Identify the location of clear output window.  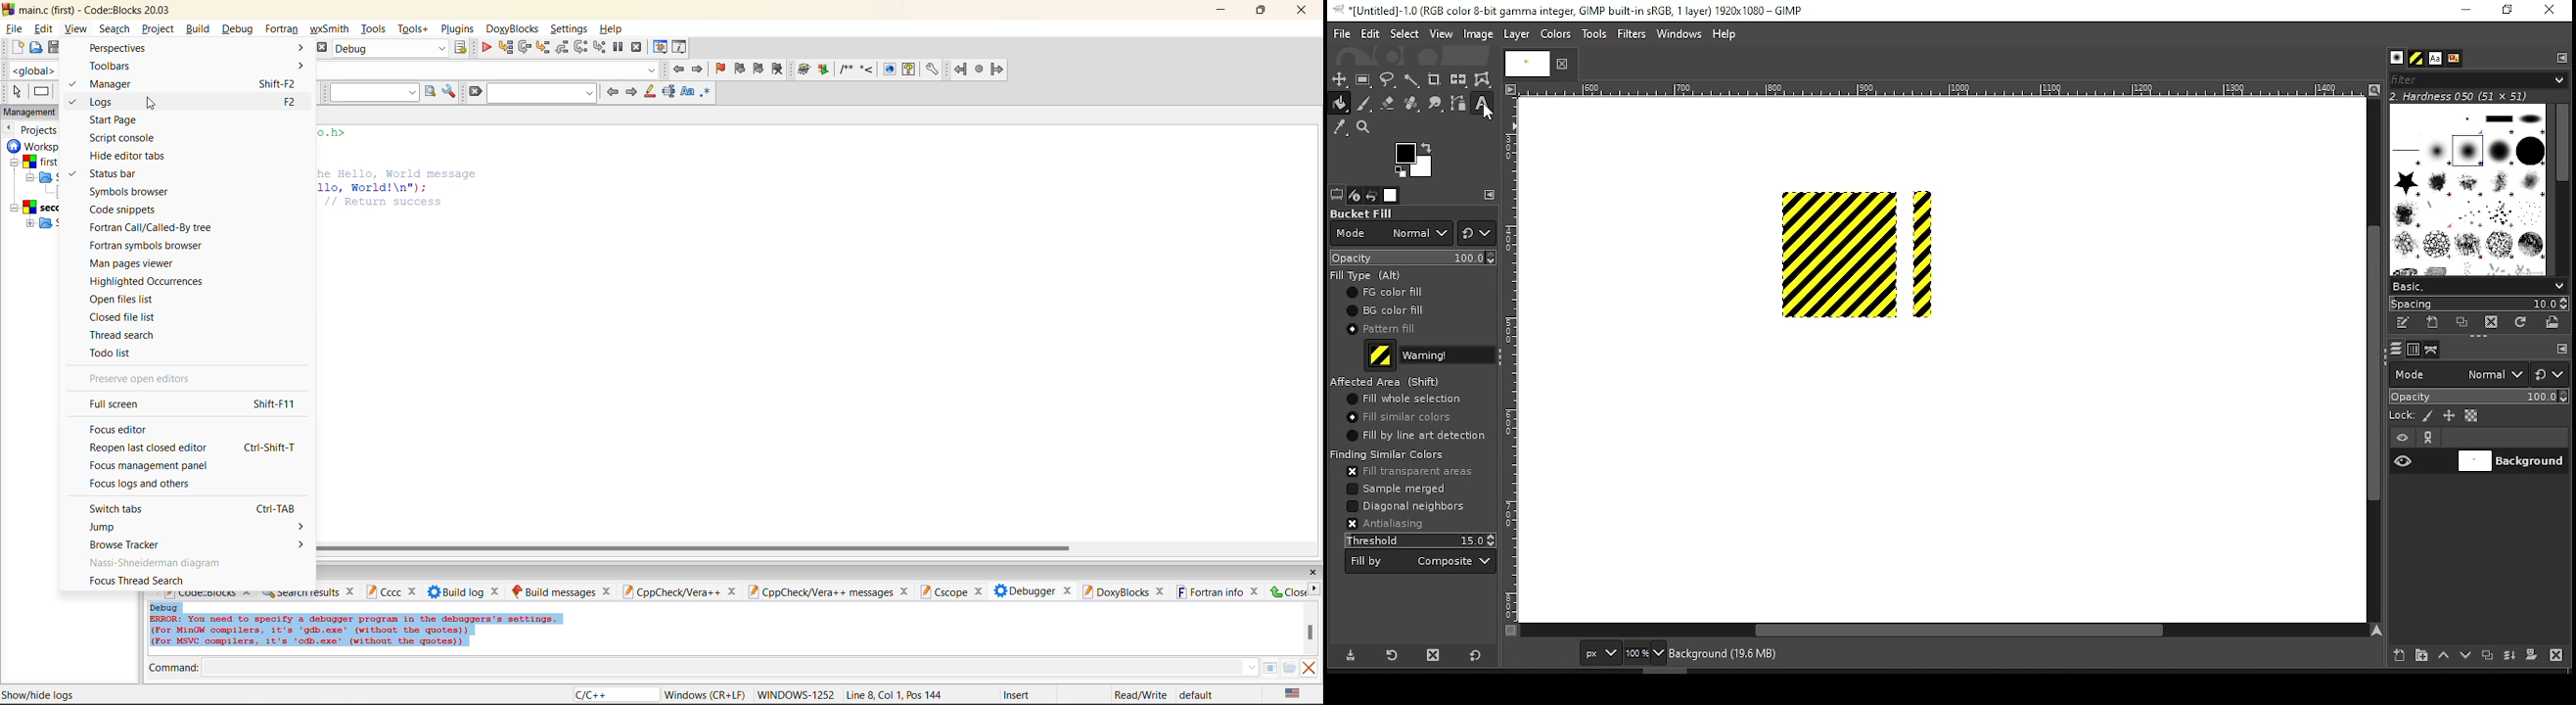
(1307, 669).